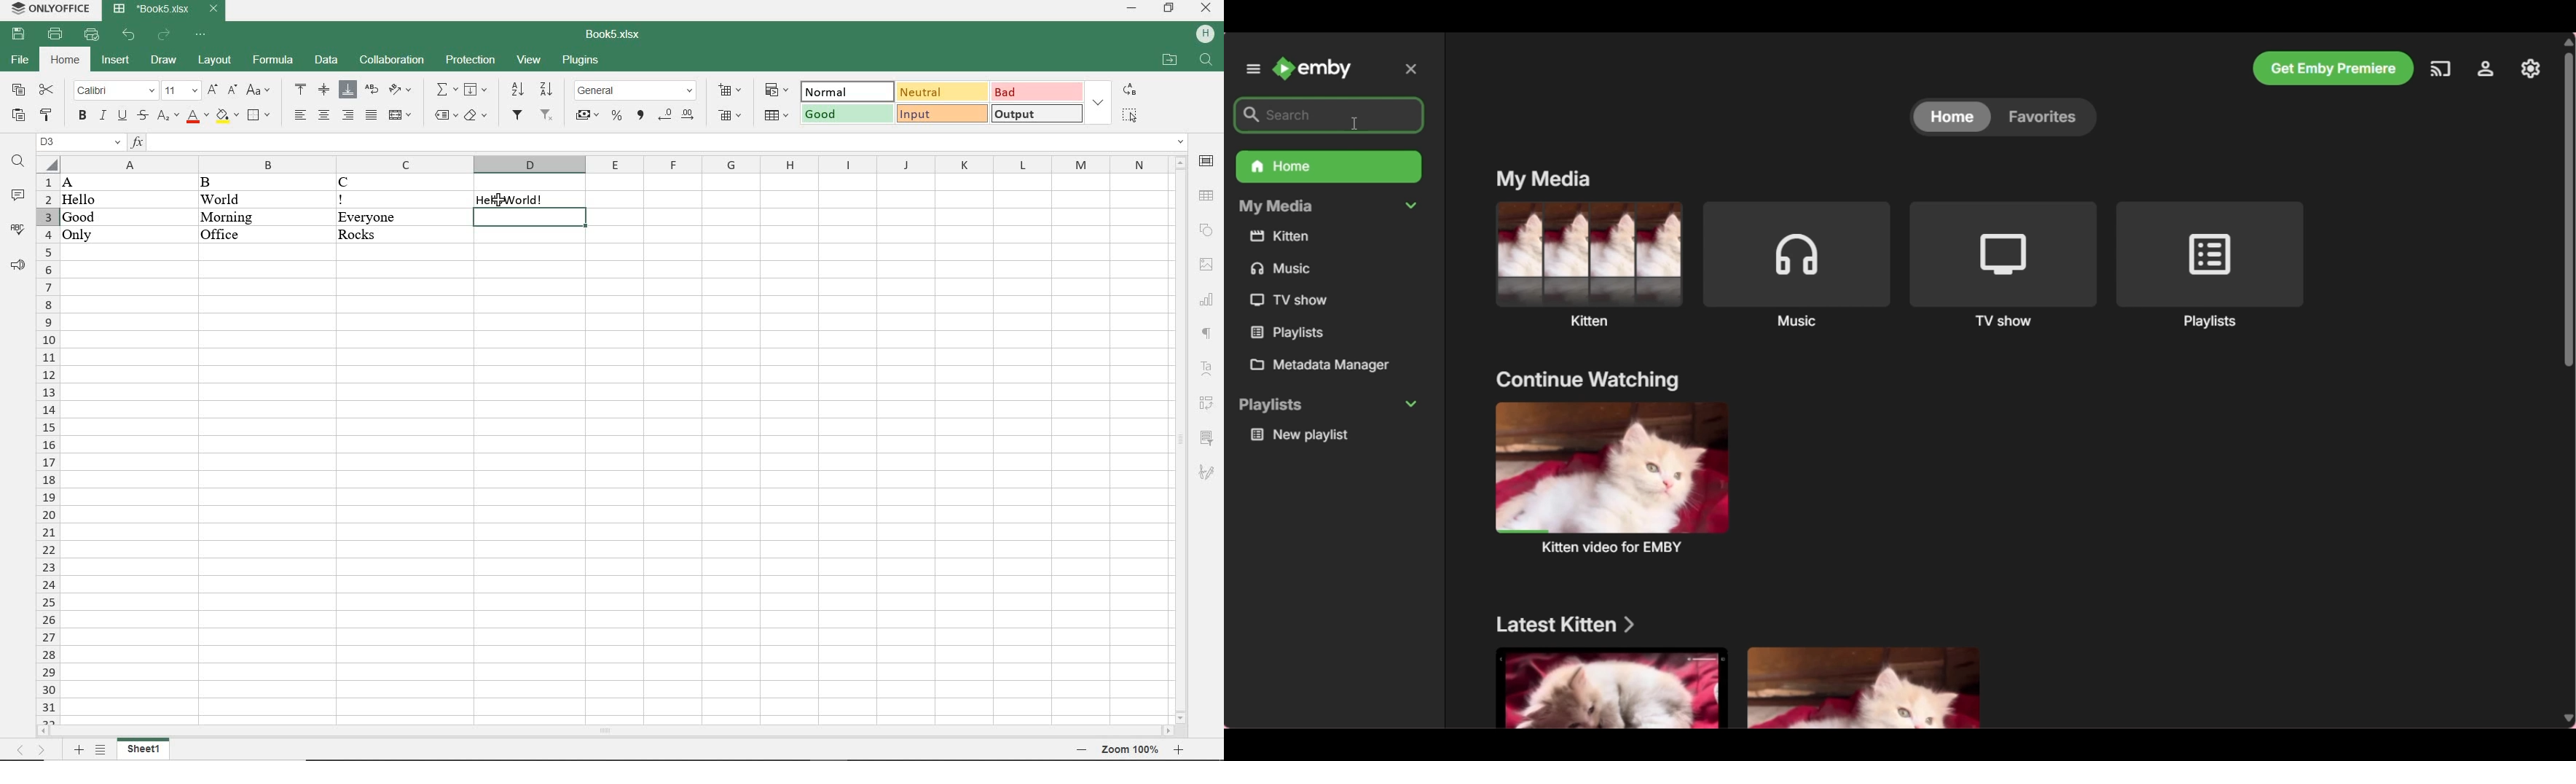 Image resolution: width=2576 pixels, height=784 pixels. What do you see at coordinates (213, 91) in the screenshot?
I see `INCREMENT FONT SIZE` at bounding box center [213, 91].